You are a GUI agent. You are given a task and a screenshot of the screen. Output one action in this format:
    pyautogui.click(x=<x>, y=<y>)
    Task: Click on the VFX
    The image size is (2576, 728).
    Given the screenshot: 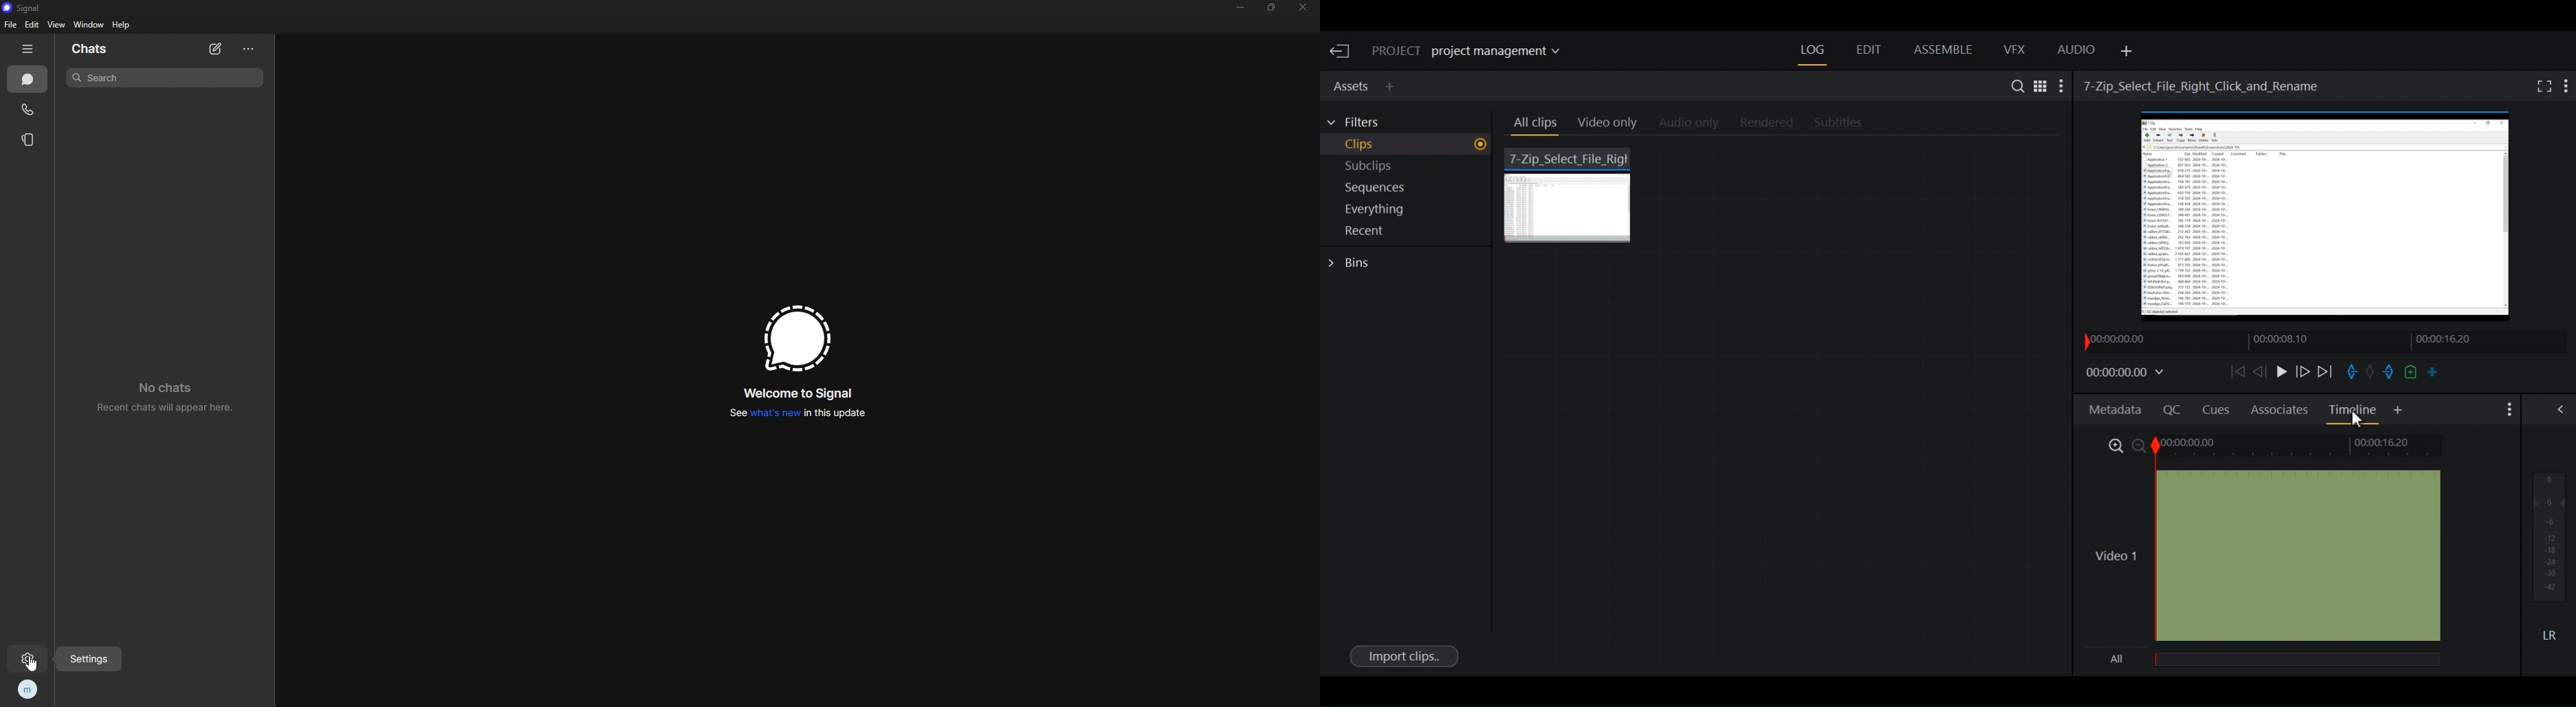 What is the action you would take?
    pyautogui.click(x=2016, y=50)
    